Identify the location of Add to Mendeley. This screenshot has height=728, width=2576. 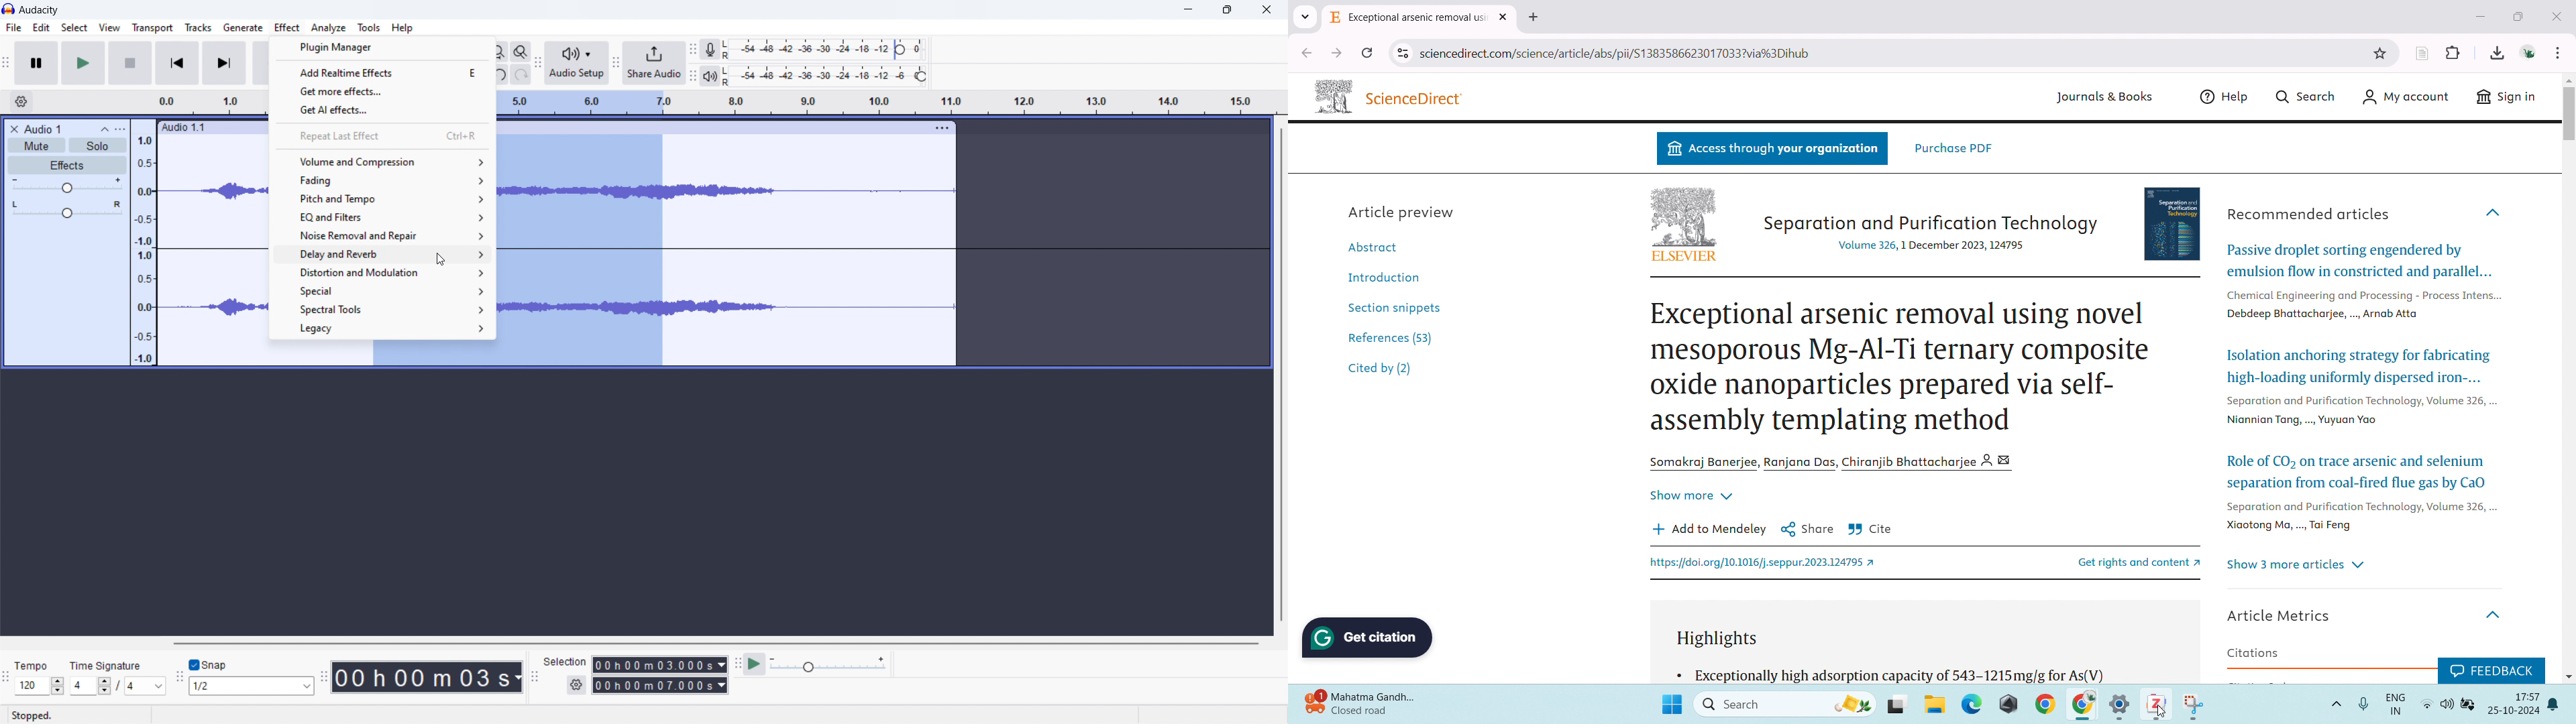
(1709, 528).